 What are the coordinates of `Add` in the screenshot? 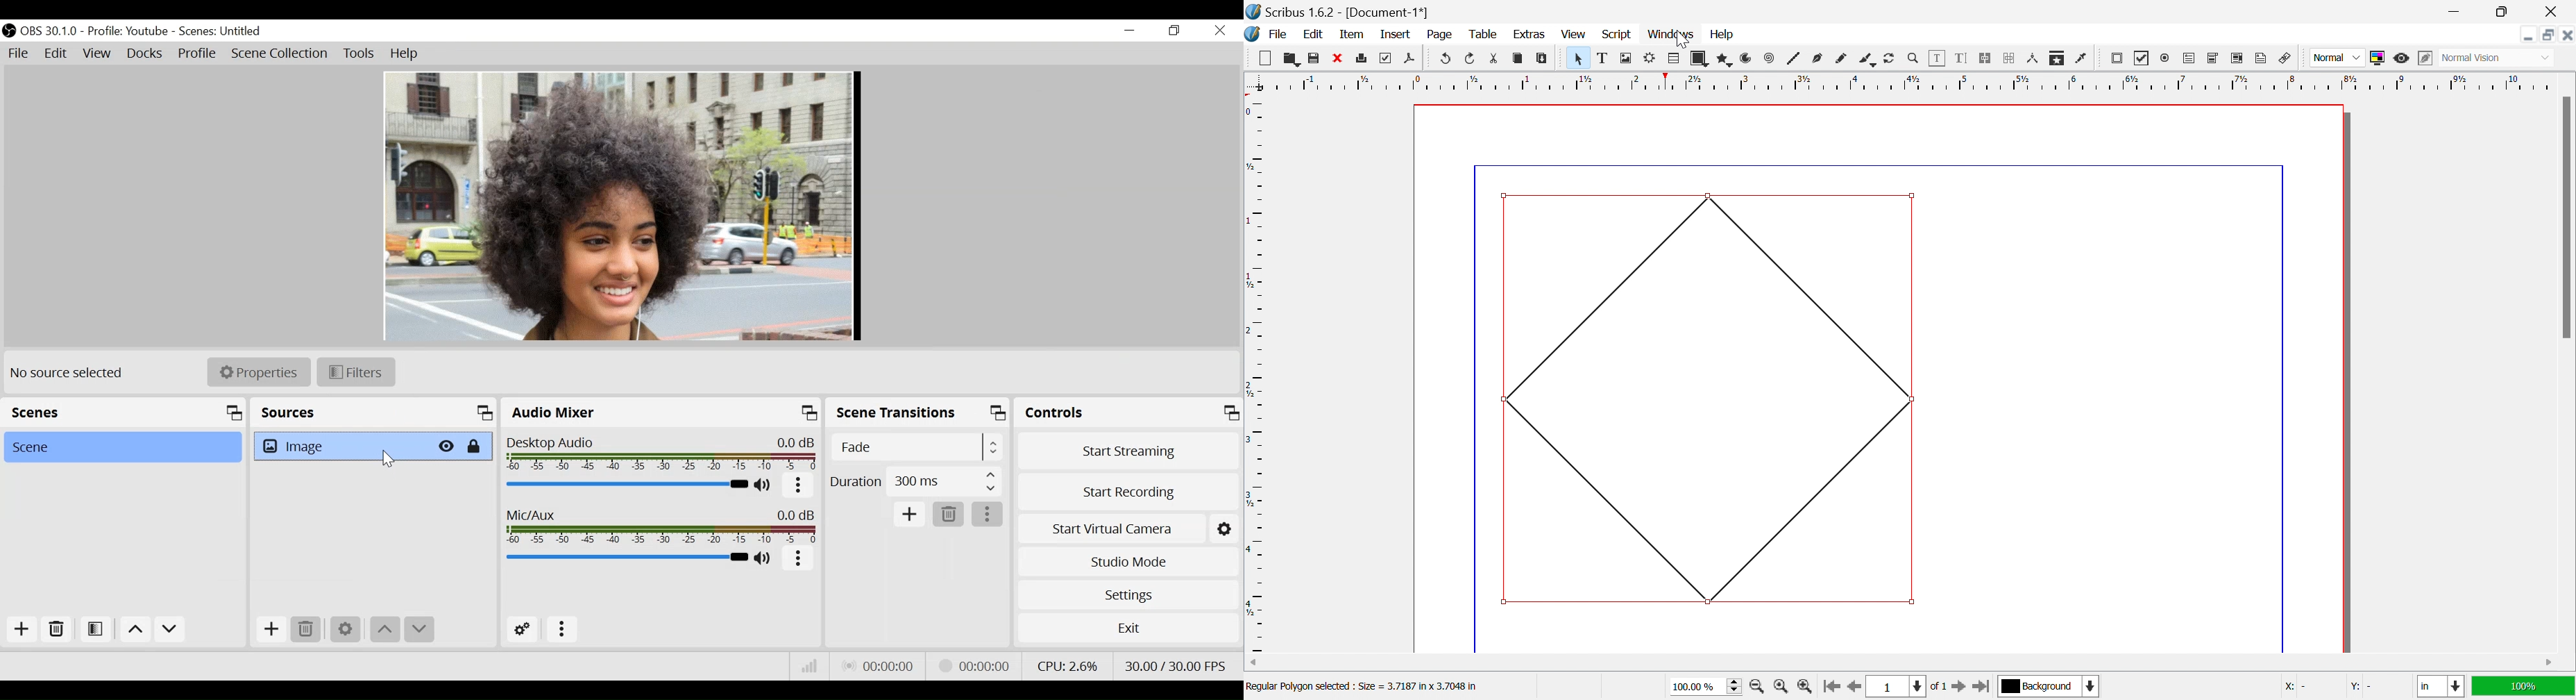 It's located at (909, 515).